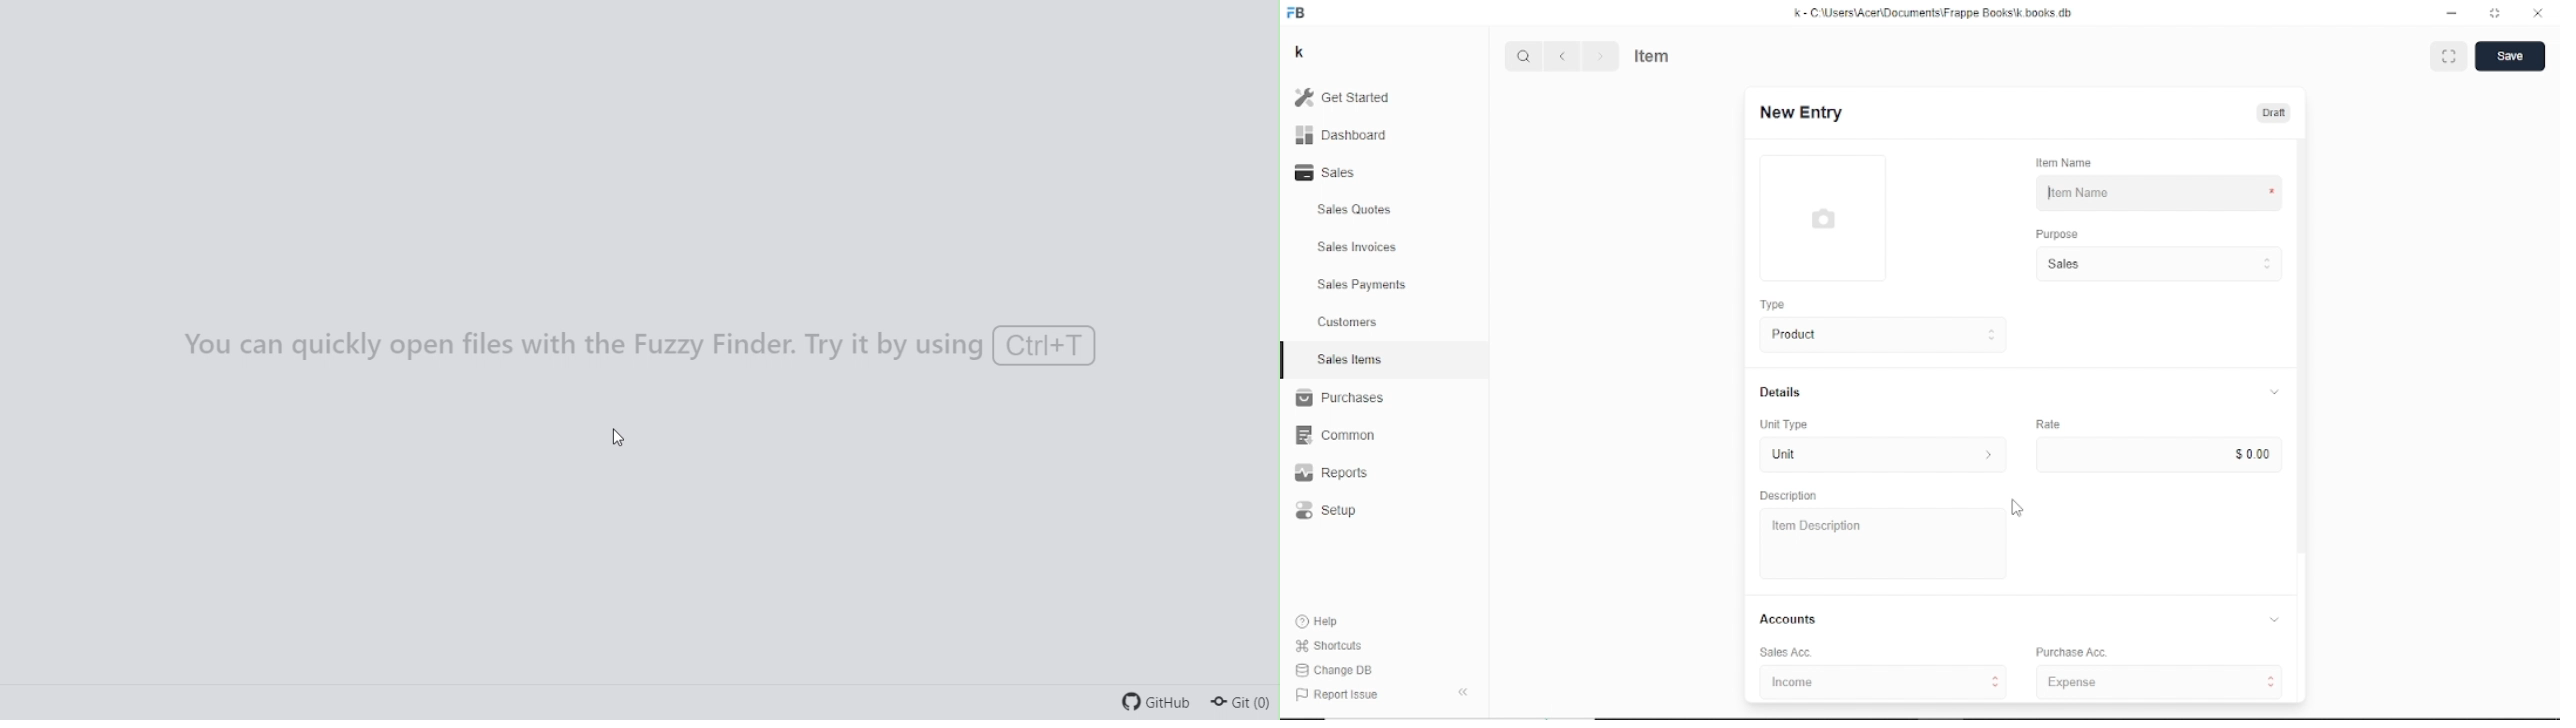 Image resolution: width=2576 pixels, height=728 pixels. What do you see at coordinates (1334, 693) in the screenshot?
I see `Report issue` at bounding box center [1334, 693].